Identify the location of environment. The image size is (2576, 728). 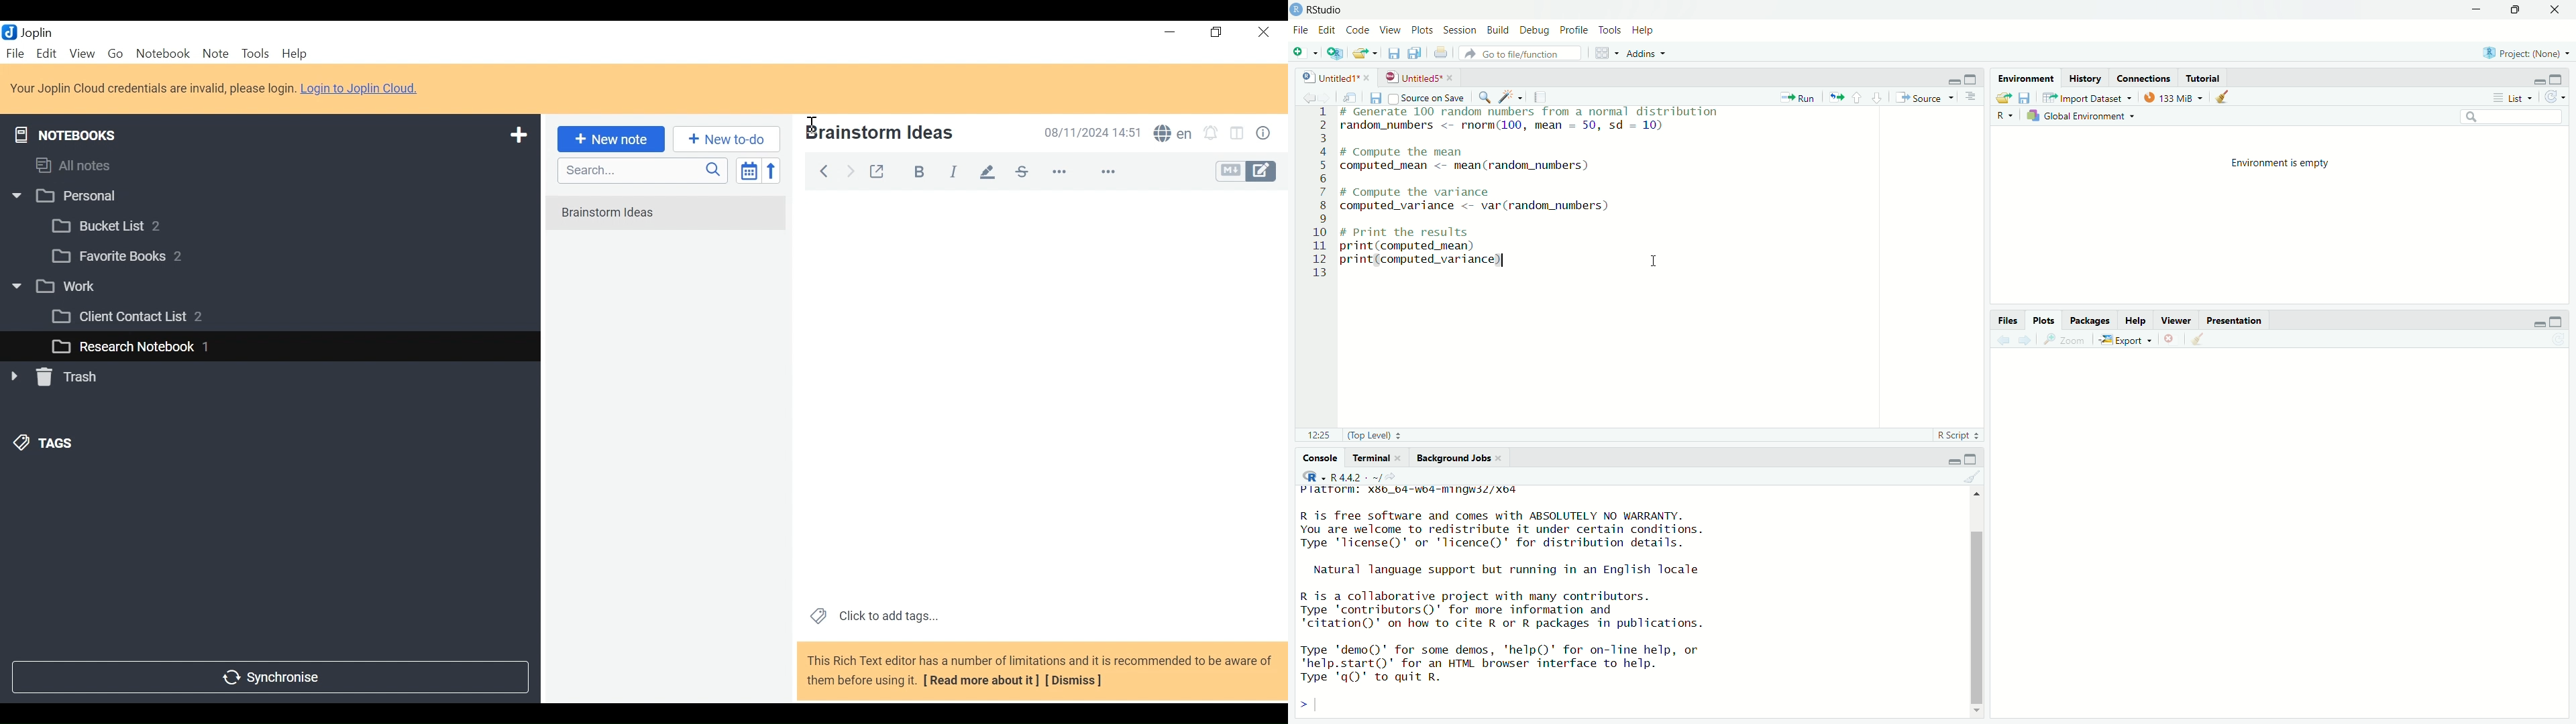
(2027, 77).